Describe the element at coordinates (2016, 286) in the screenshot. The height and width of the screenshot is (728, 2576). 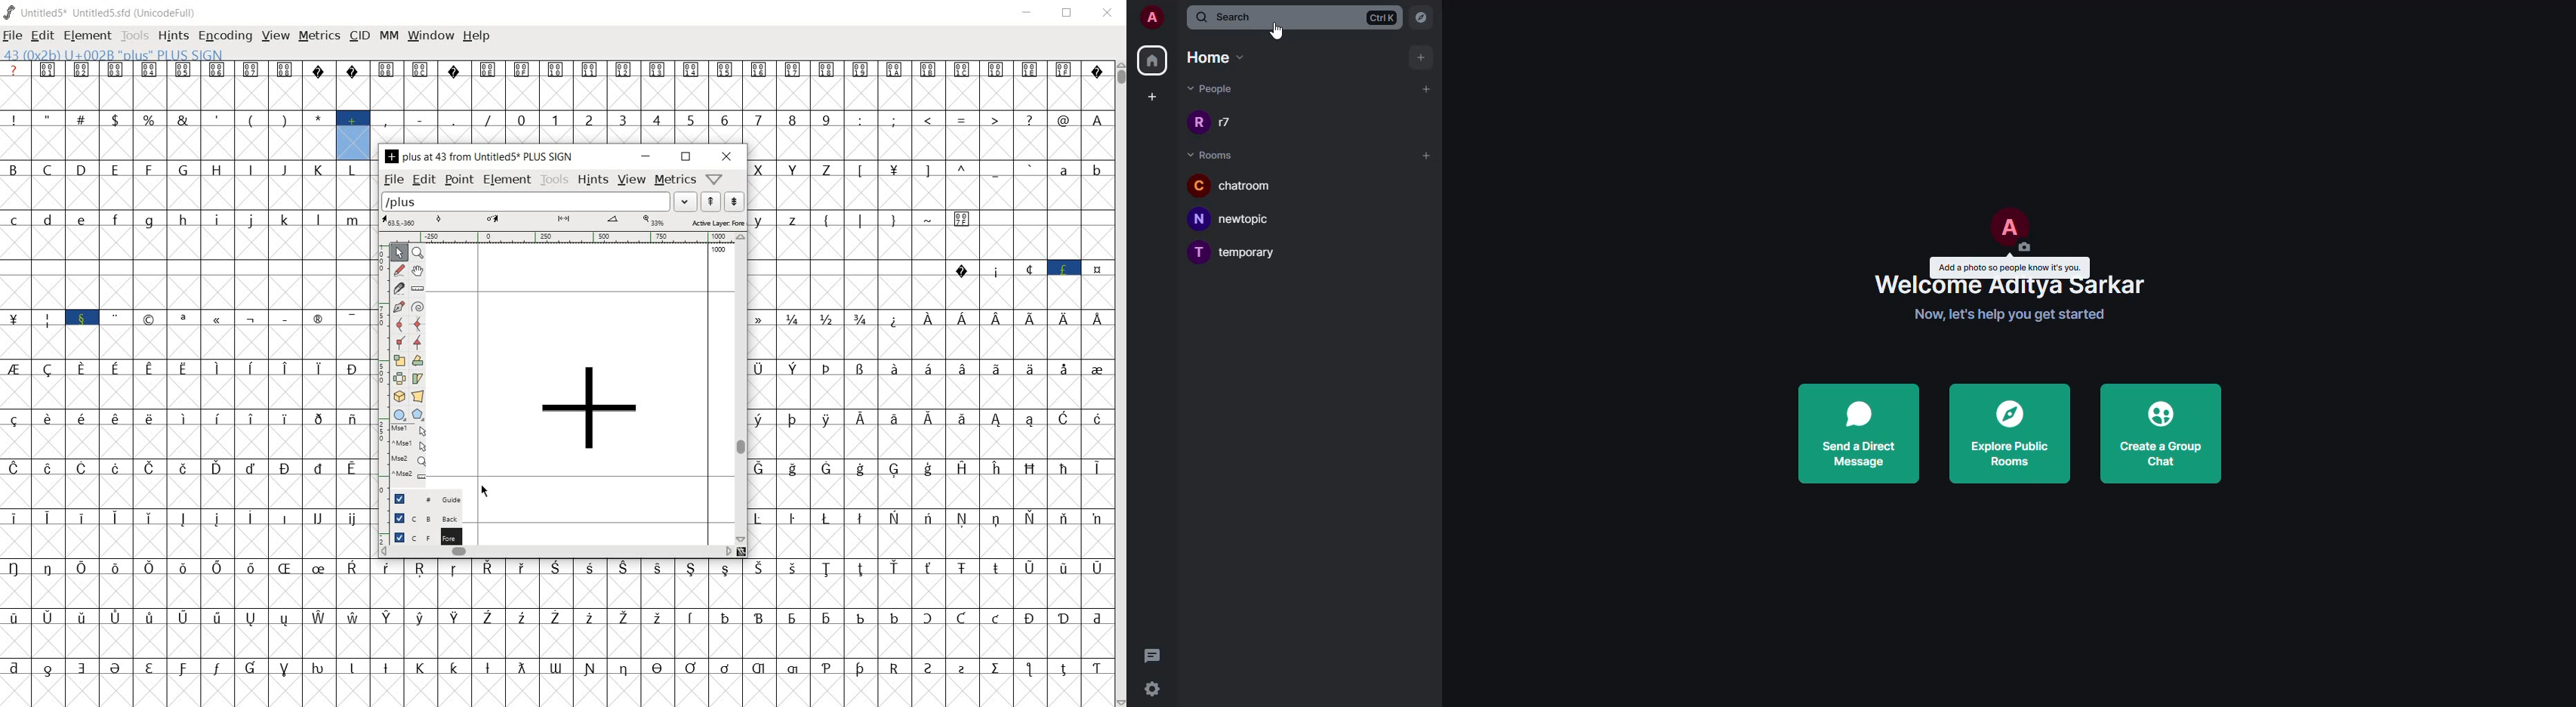
I see `welcome` at that location.